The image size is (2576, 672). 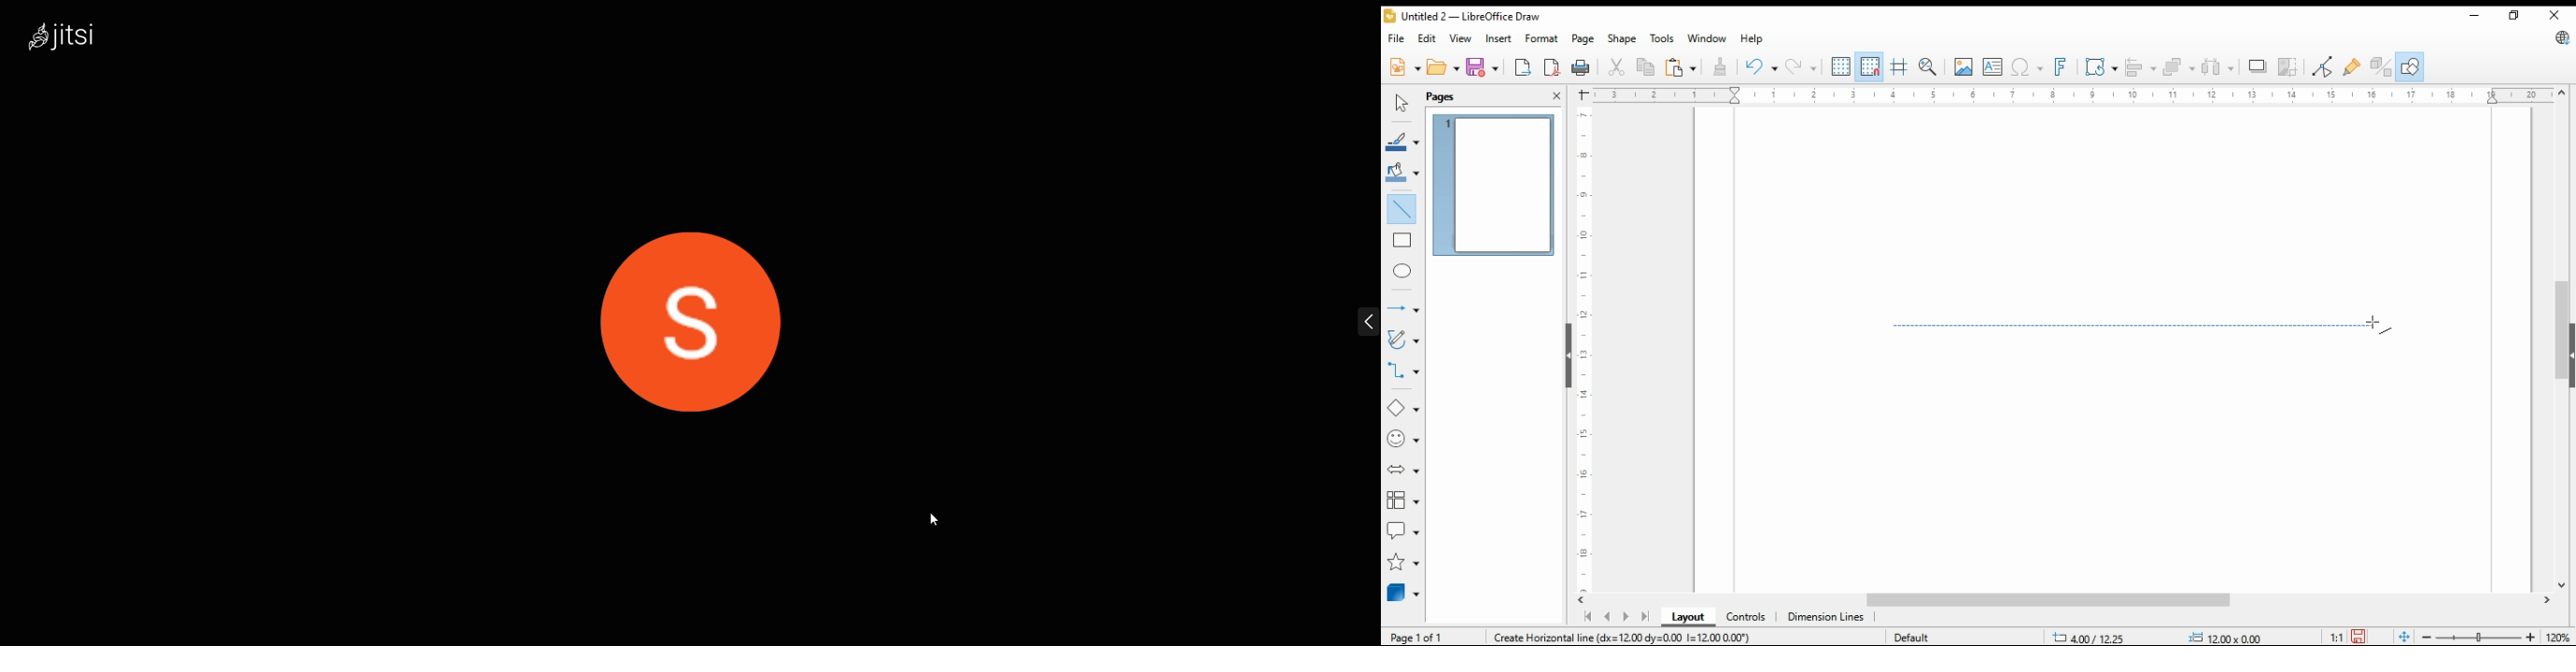 I want to click on open, so click(x=1443, y=65).